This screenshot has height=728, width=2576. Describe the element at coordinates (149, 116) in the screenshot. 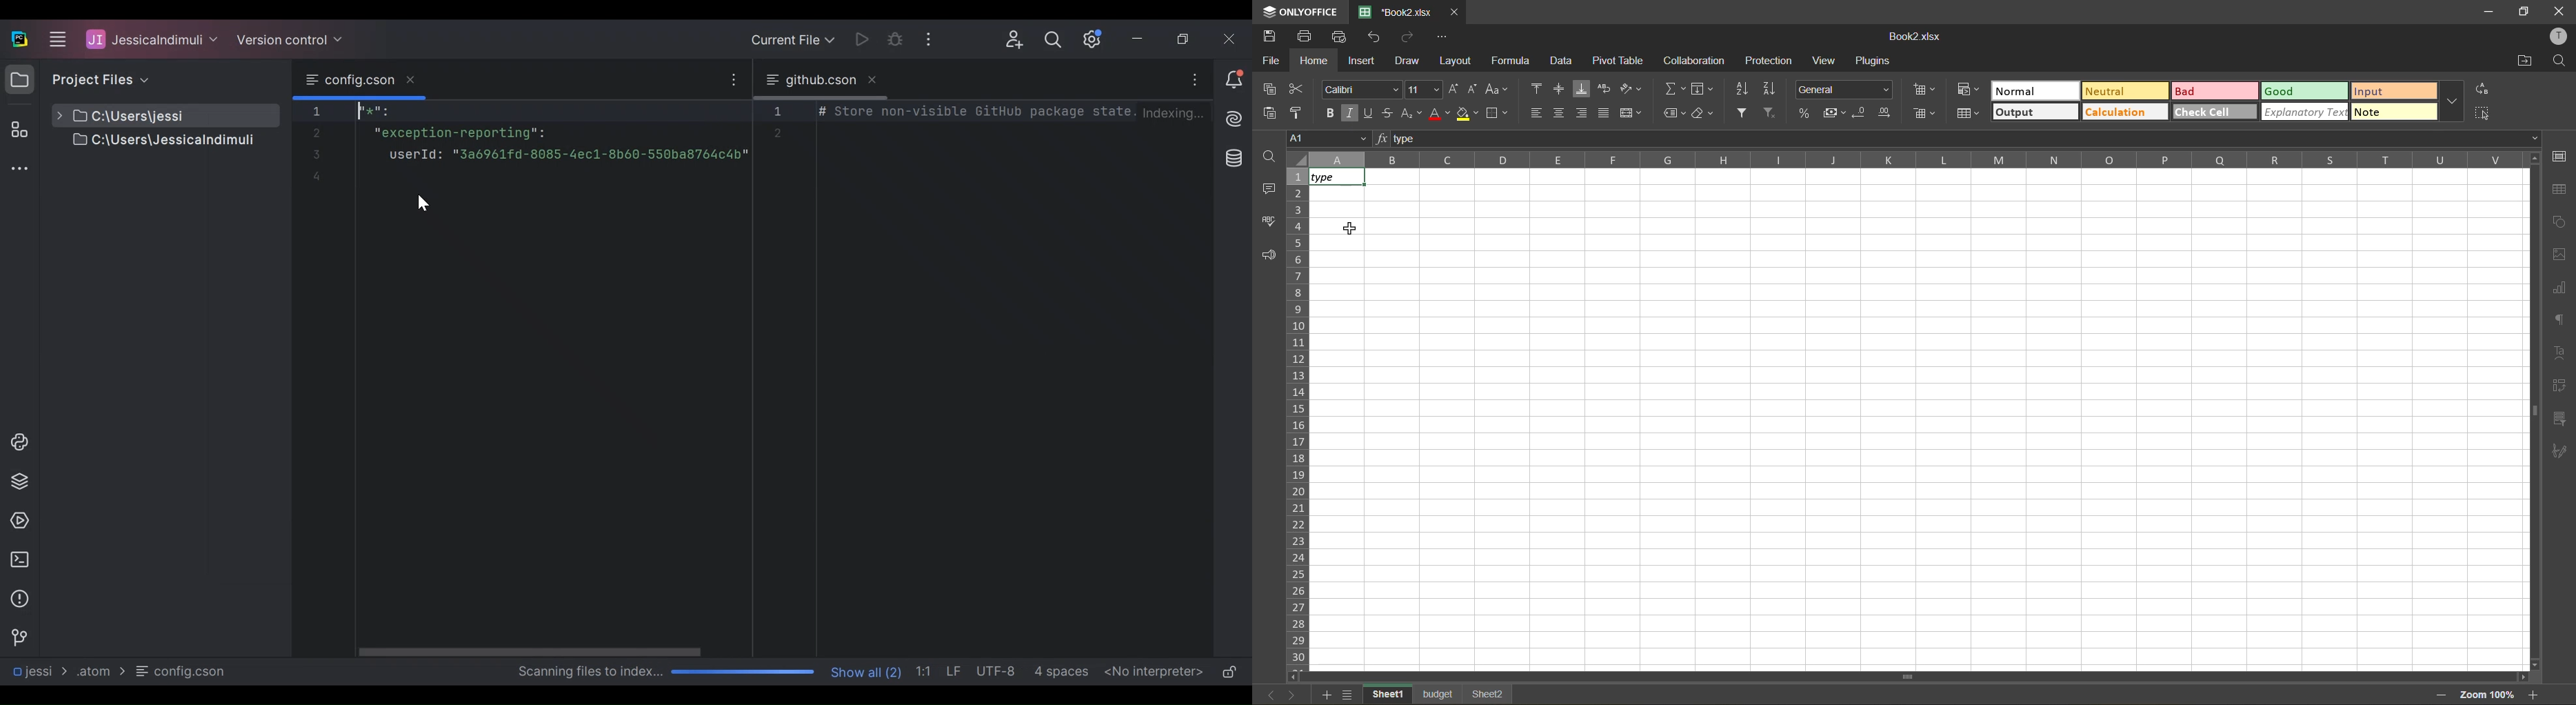

I see `Project File` at that location.